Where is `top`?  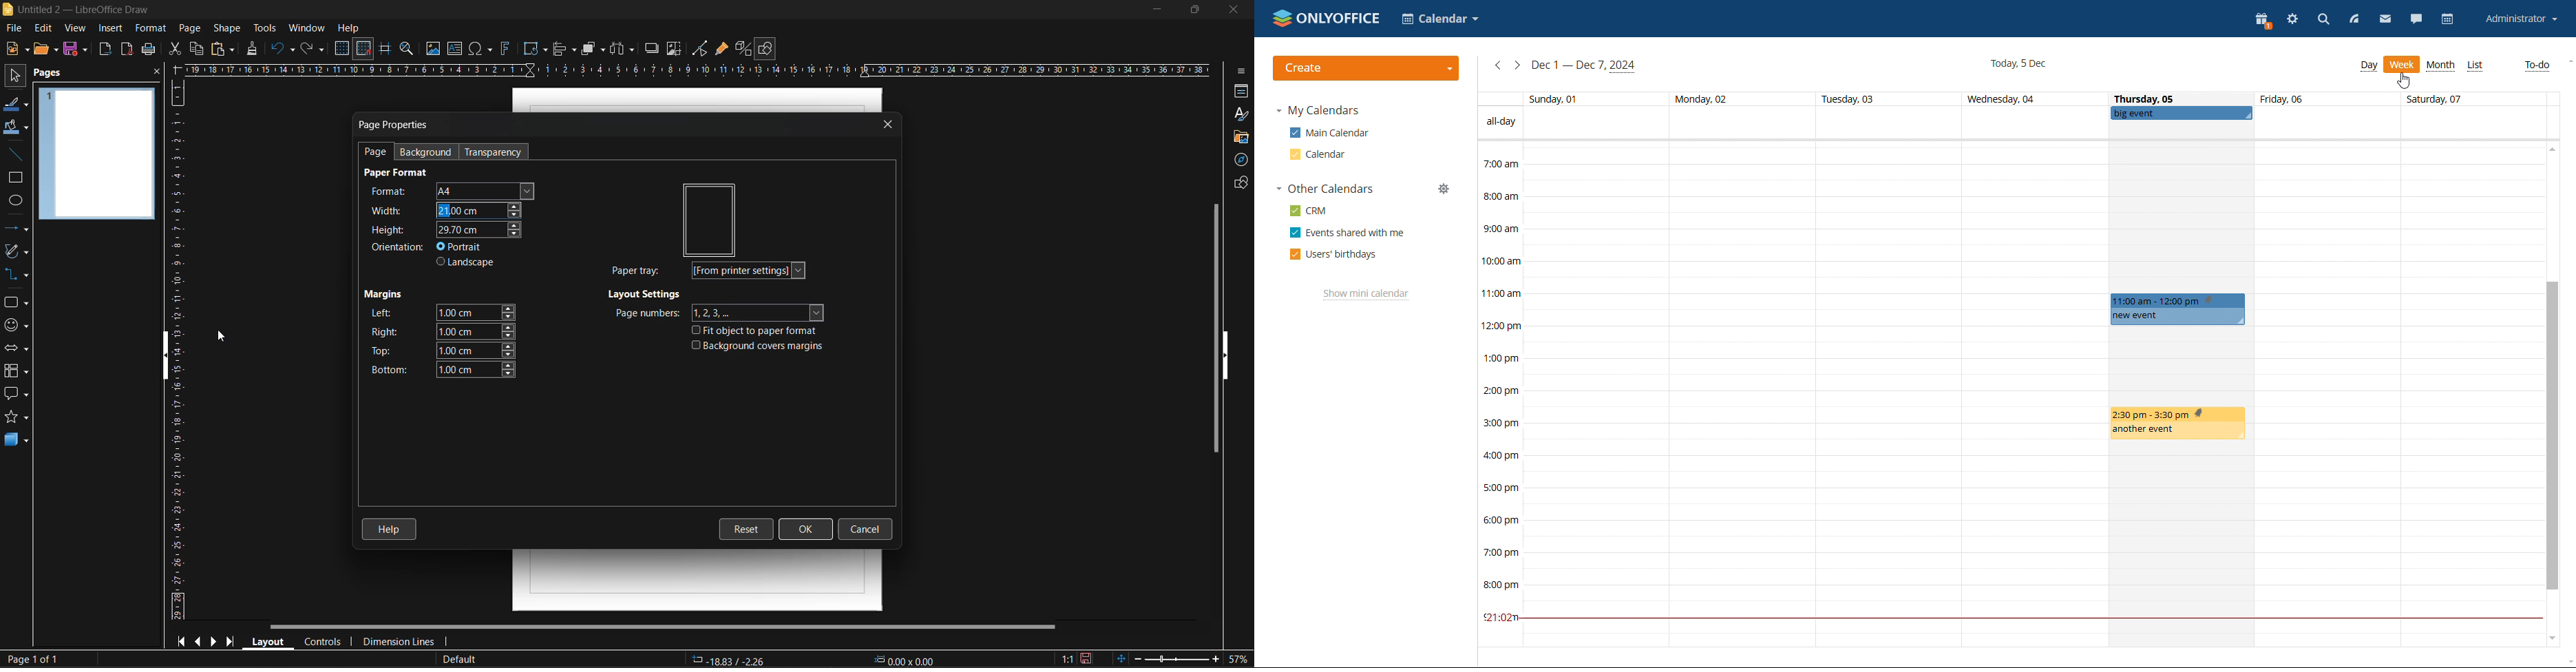 top is located at coordinates (442, 352).